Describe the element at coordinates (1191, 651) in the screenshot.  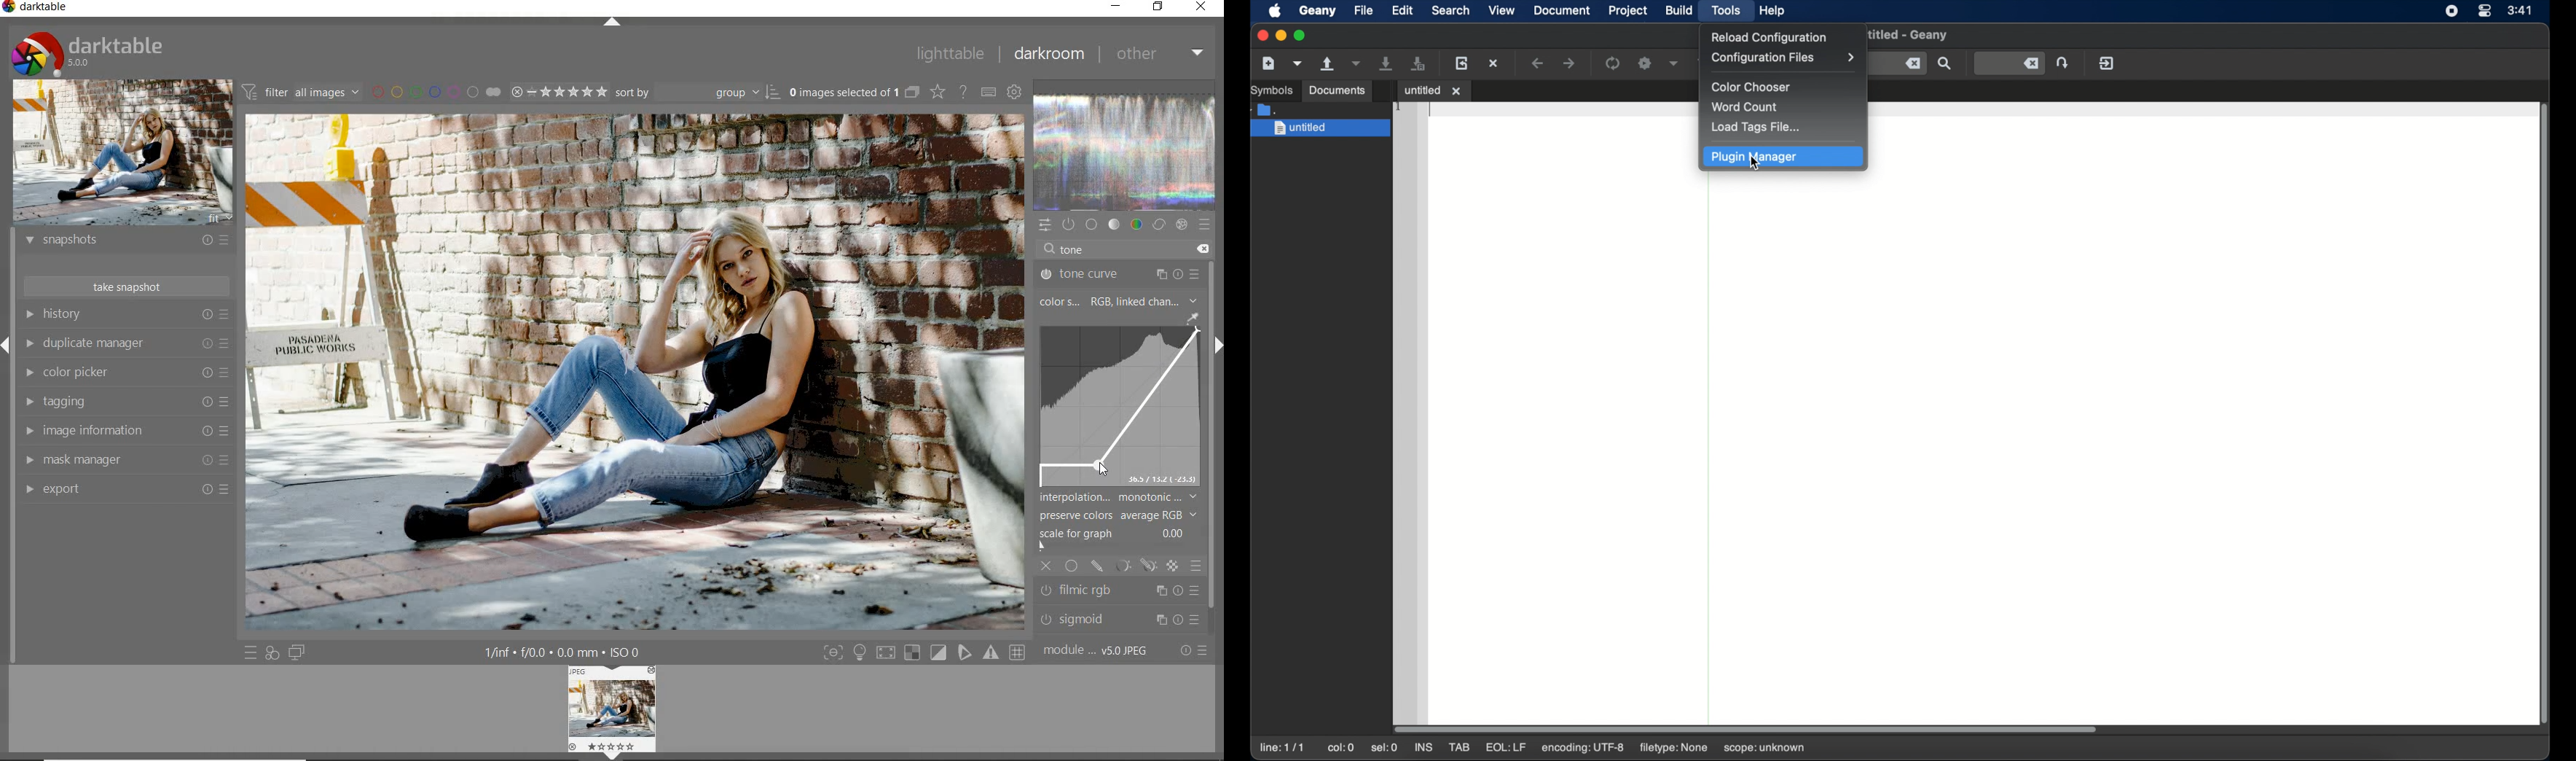
I see `reset or presets & preferences` at that location.